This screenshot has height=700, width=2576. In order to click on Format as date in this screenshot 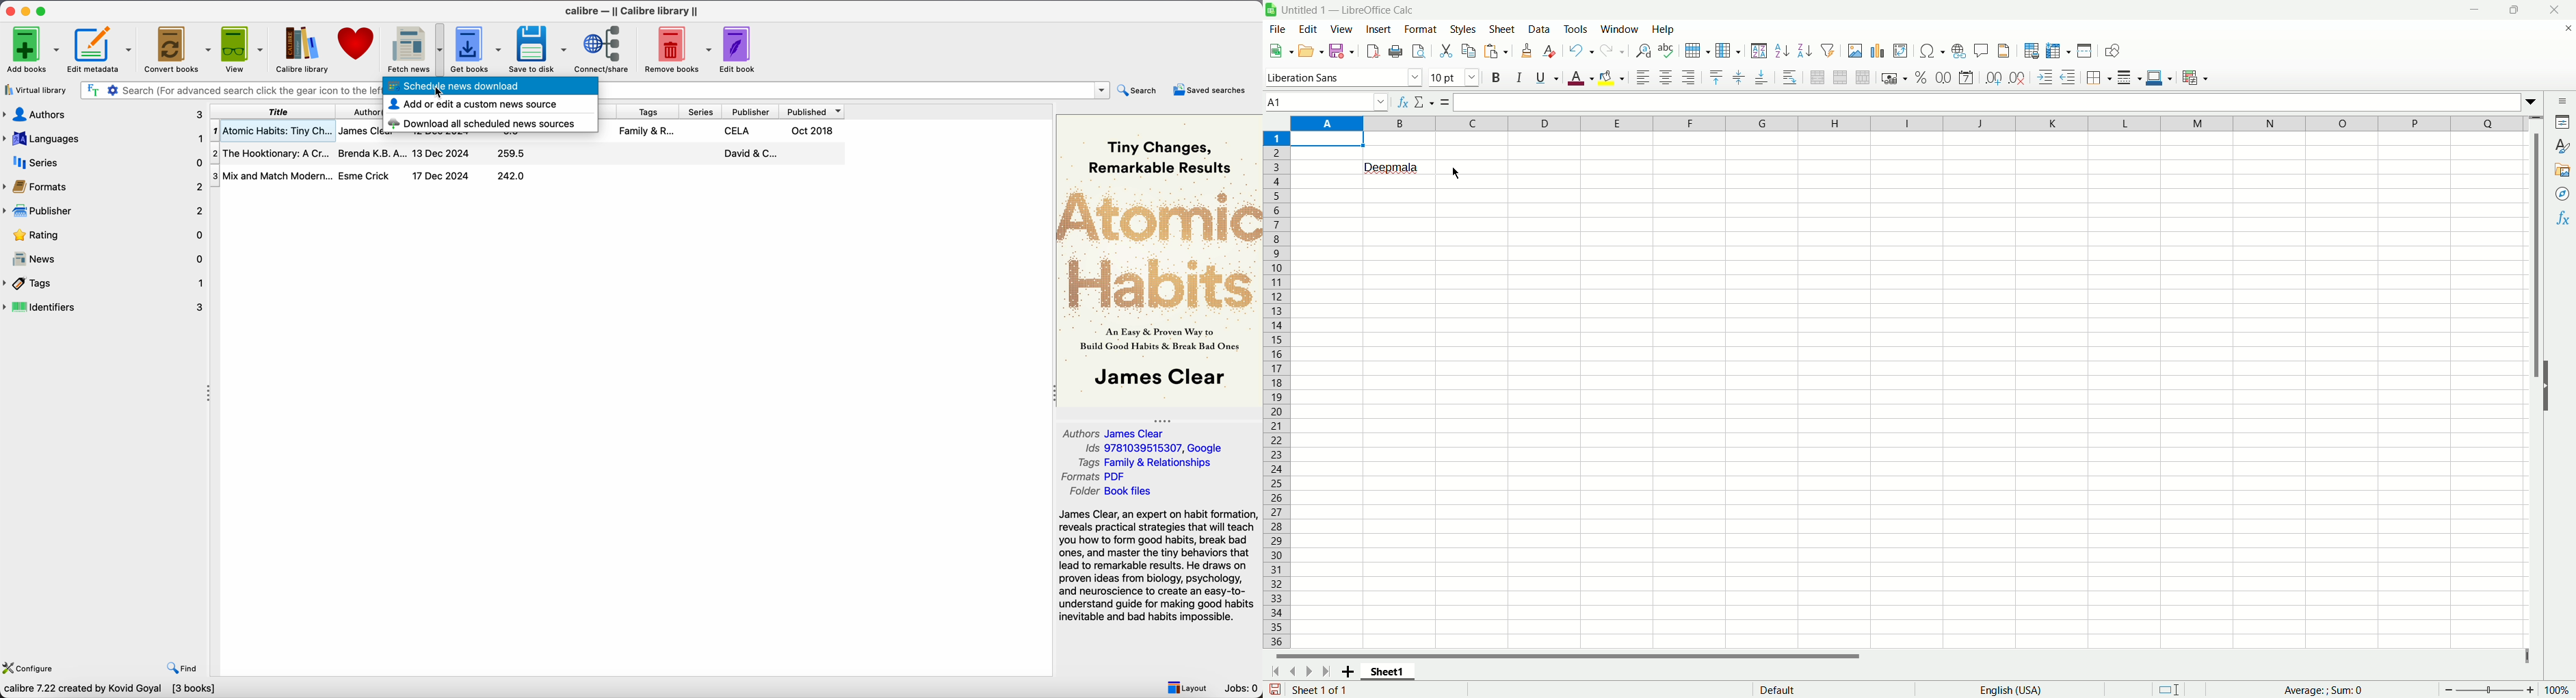, I will do `click(1966, 78)`.